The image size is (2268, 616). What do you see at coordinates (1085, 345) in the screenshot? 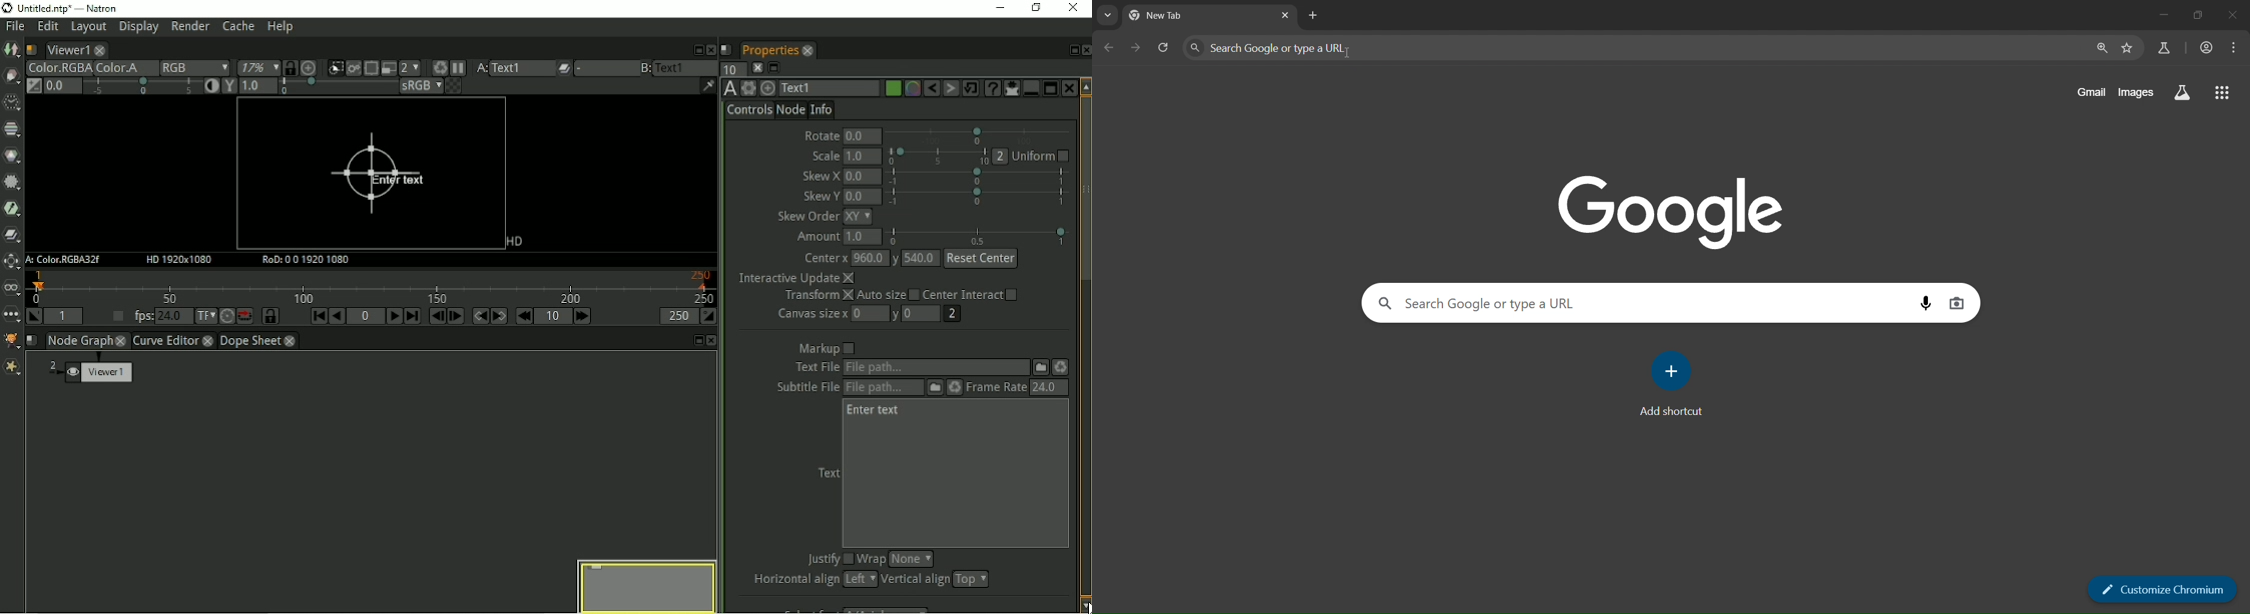
I see `Vertical scrollbar` at bounding box center [1085, 345].